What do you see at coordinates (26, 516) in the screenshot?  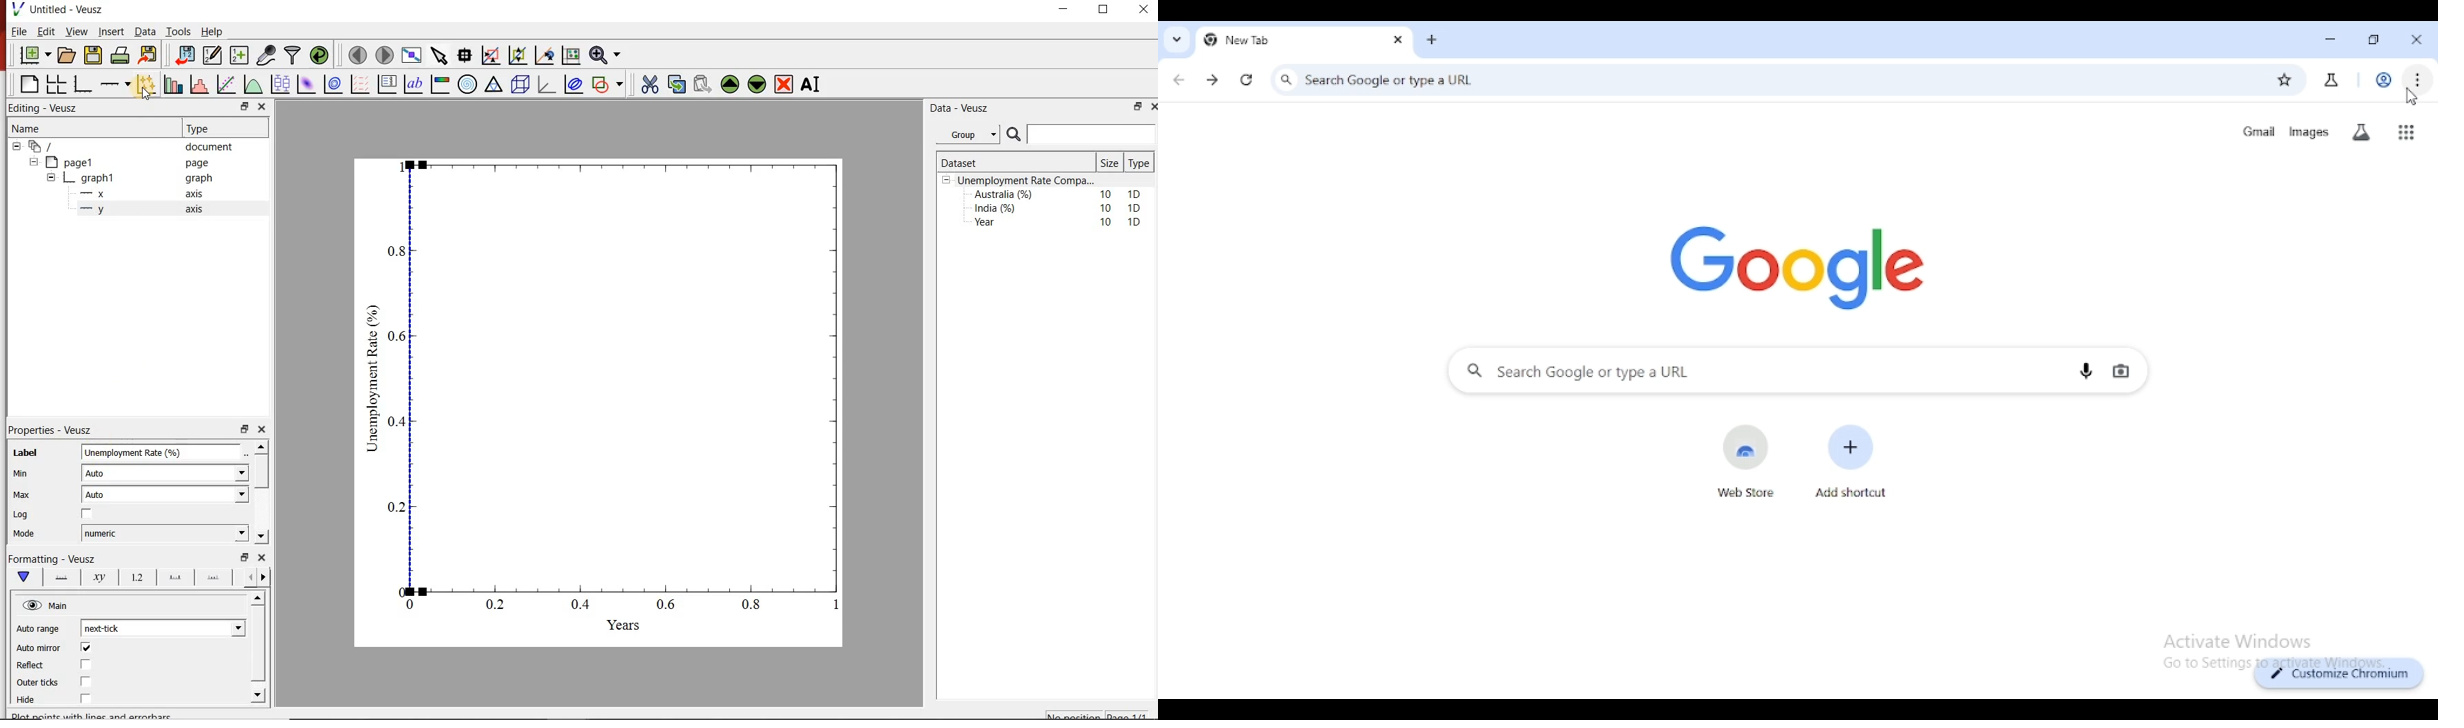 I see `Log` at bounding box center [26, 516].